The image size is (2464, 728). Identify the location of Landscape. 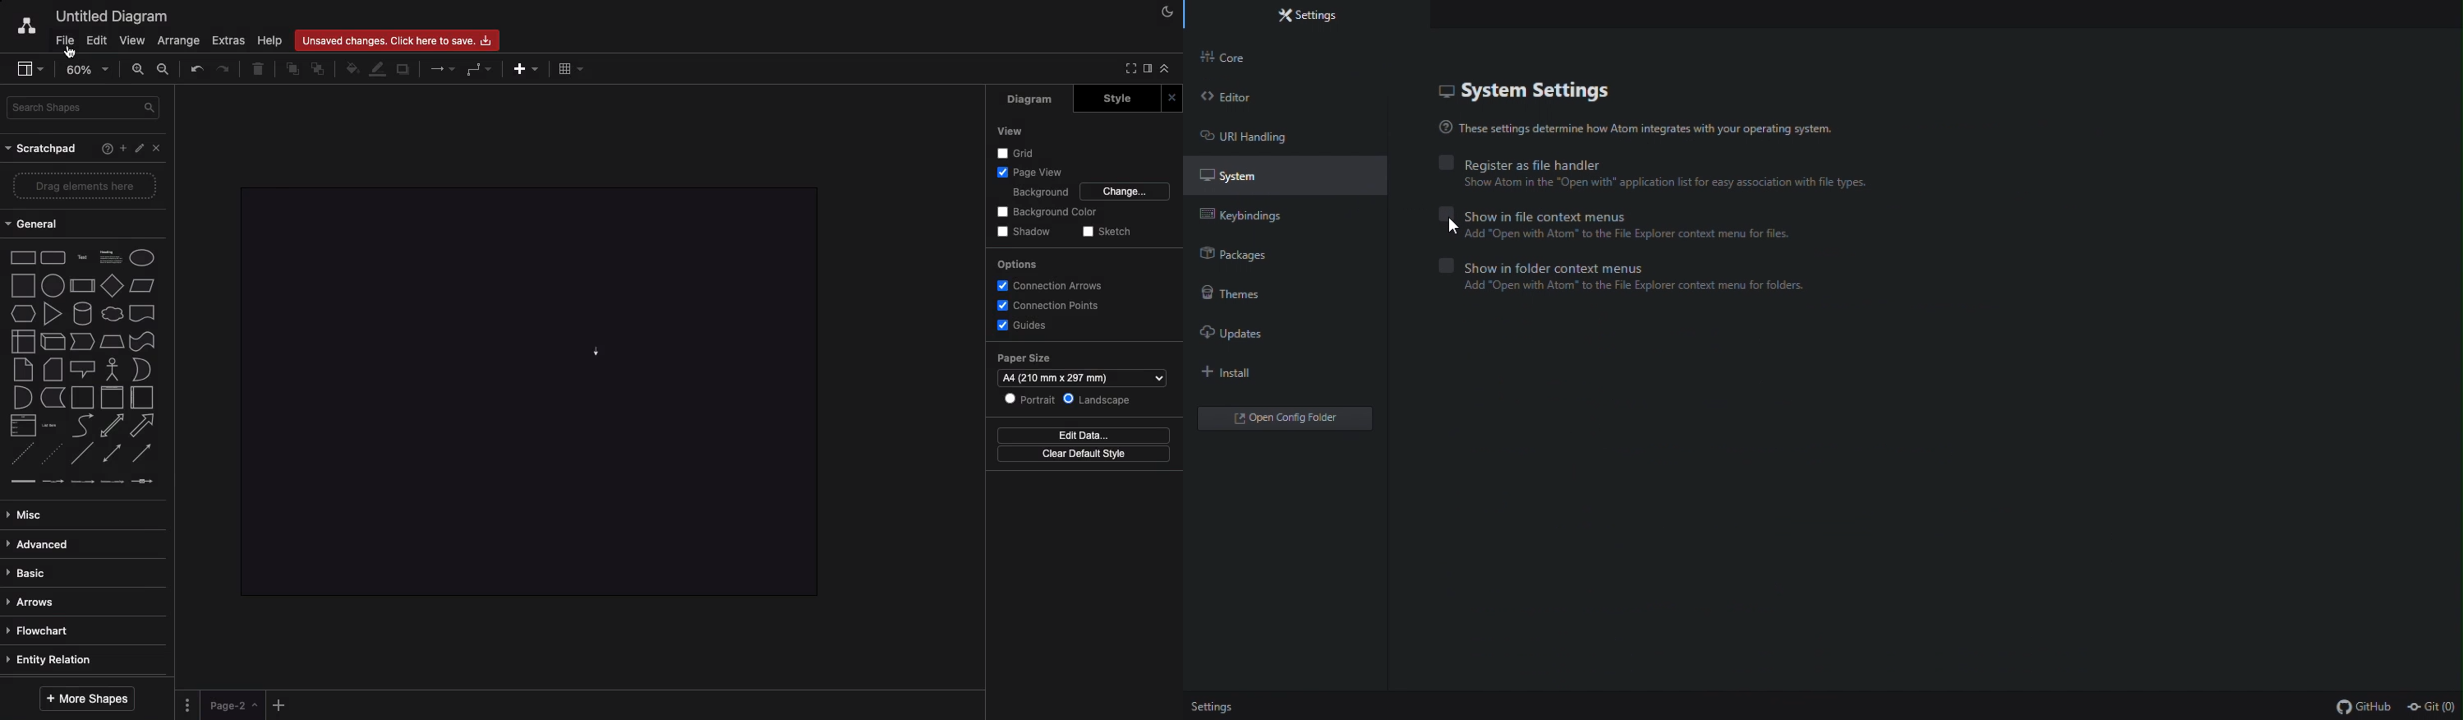
(1098, 400).